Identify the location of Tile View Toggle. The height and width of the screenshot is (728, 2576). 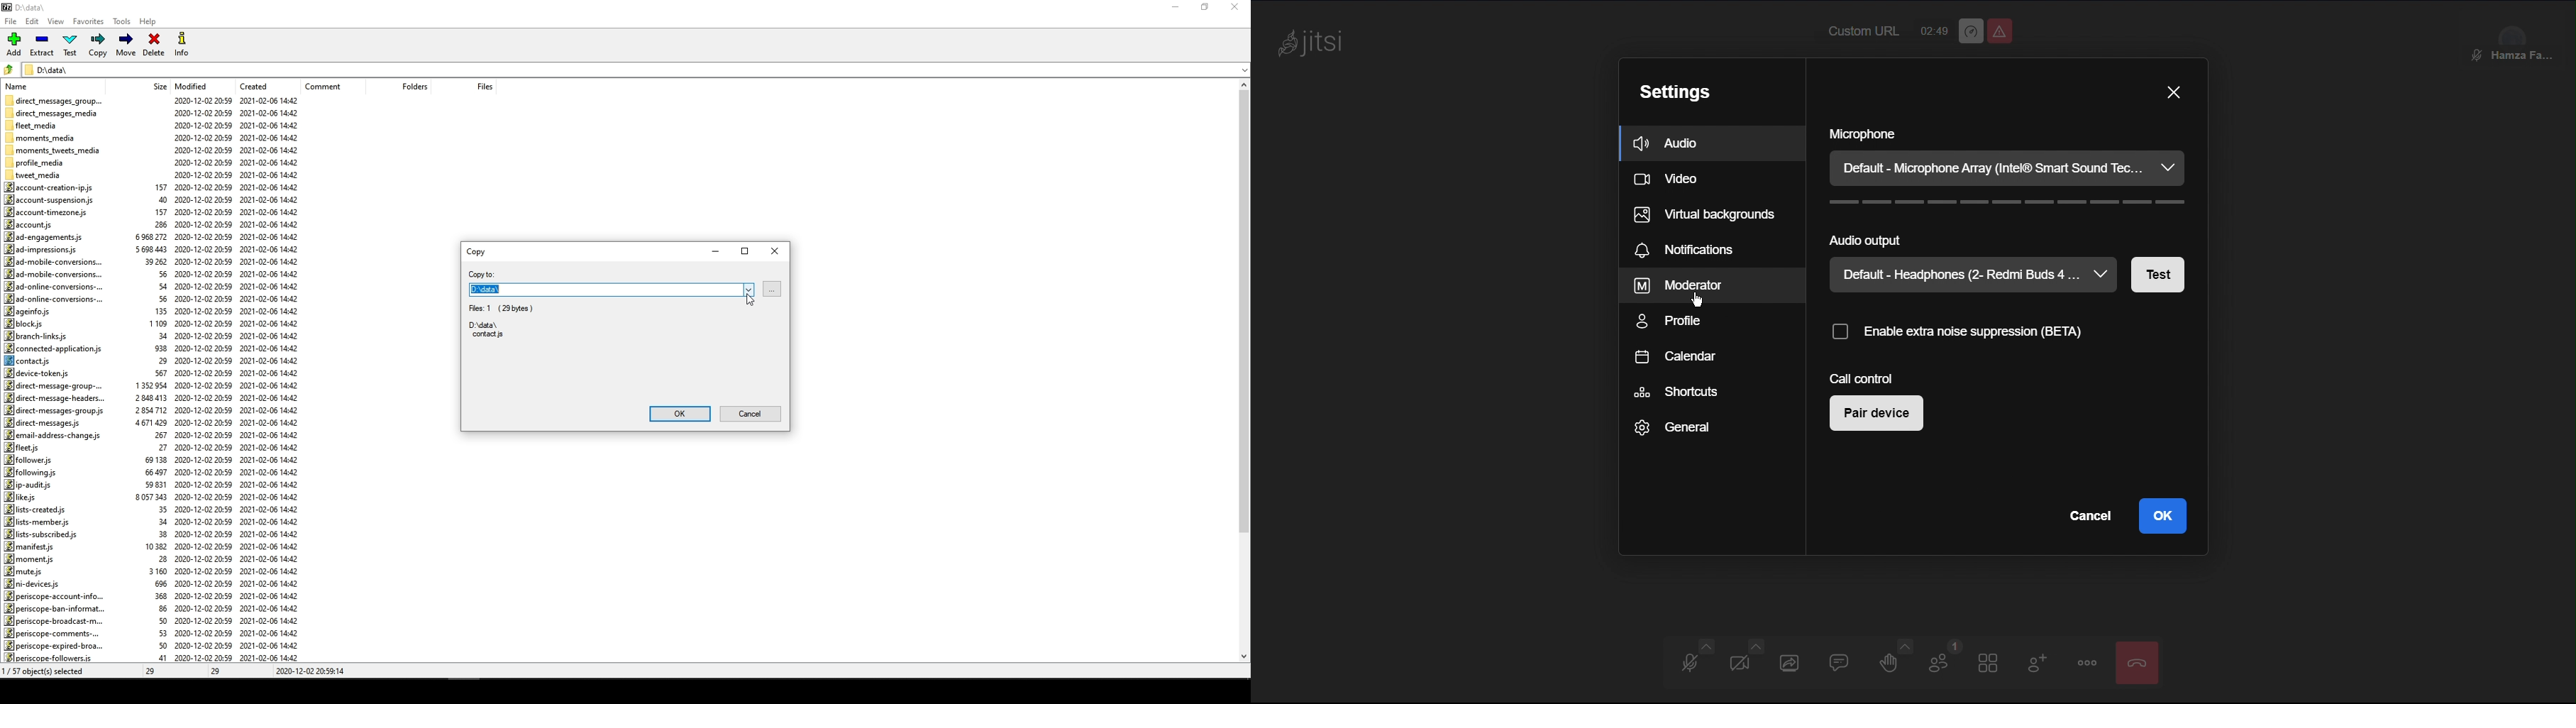
(1993, 662).